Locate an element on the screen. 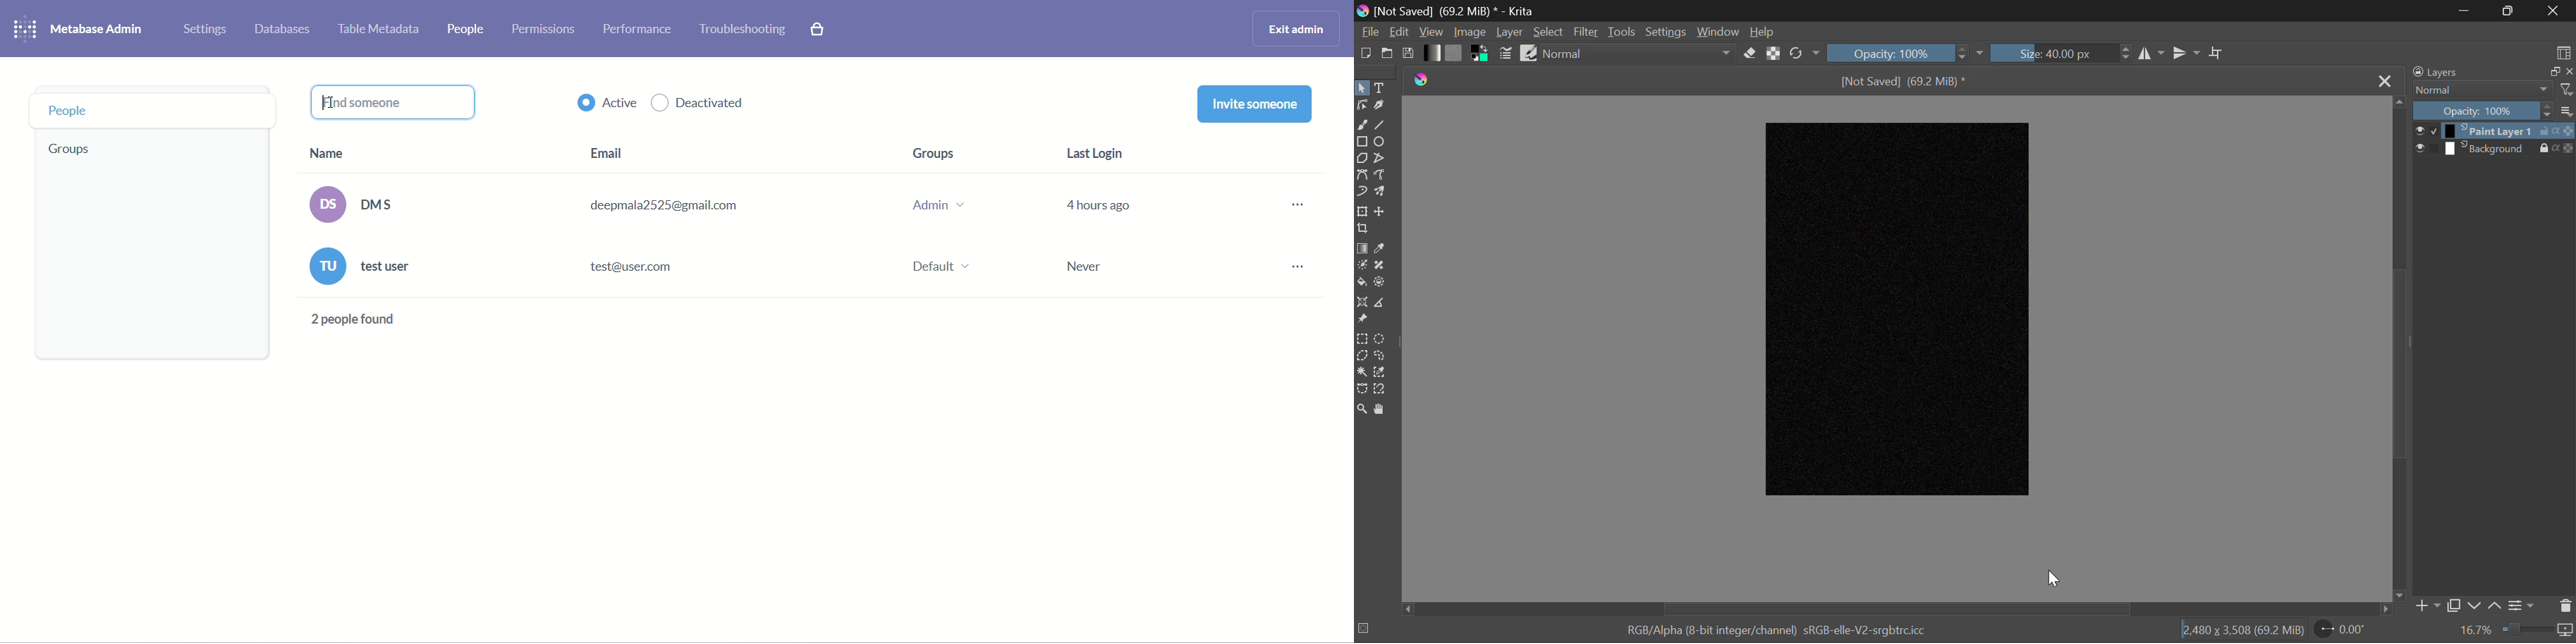 The width and height of the screenshot is (2576, 644). Reference Images is located at coordinates (1362, 321).